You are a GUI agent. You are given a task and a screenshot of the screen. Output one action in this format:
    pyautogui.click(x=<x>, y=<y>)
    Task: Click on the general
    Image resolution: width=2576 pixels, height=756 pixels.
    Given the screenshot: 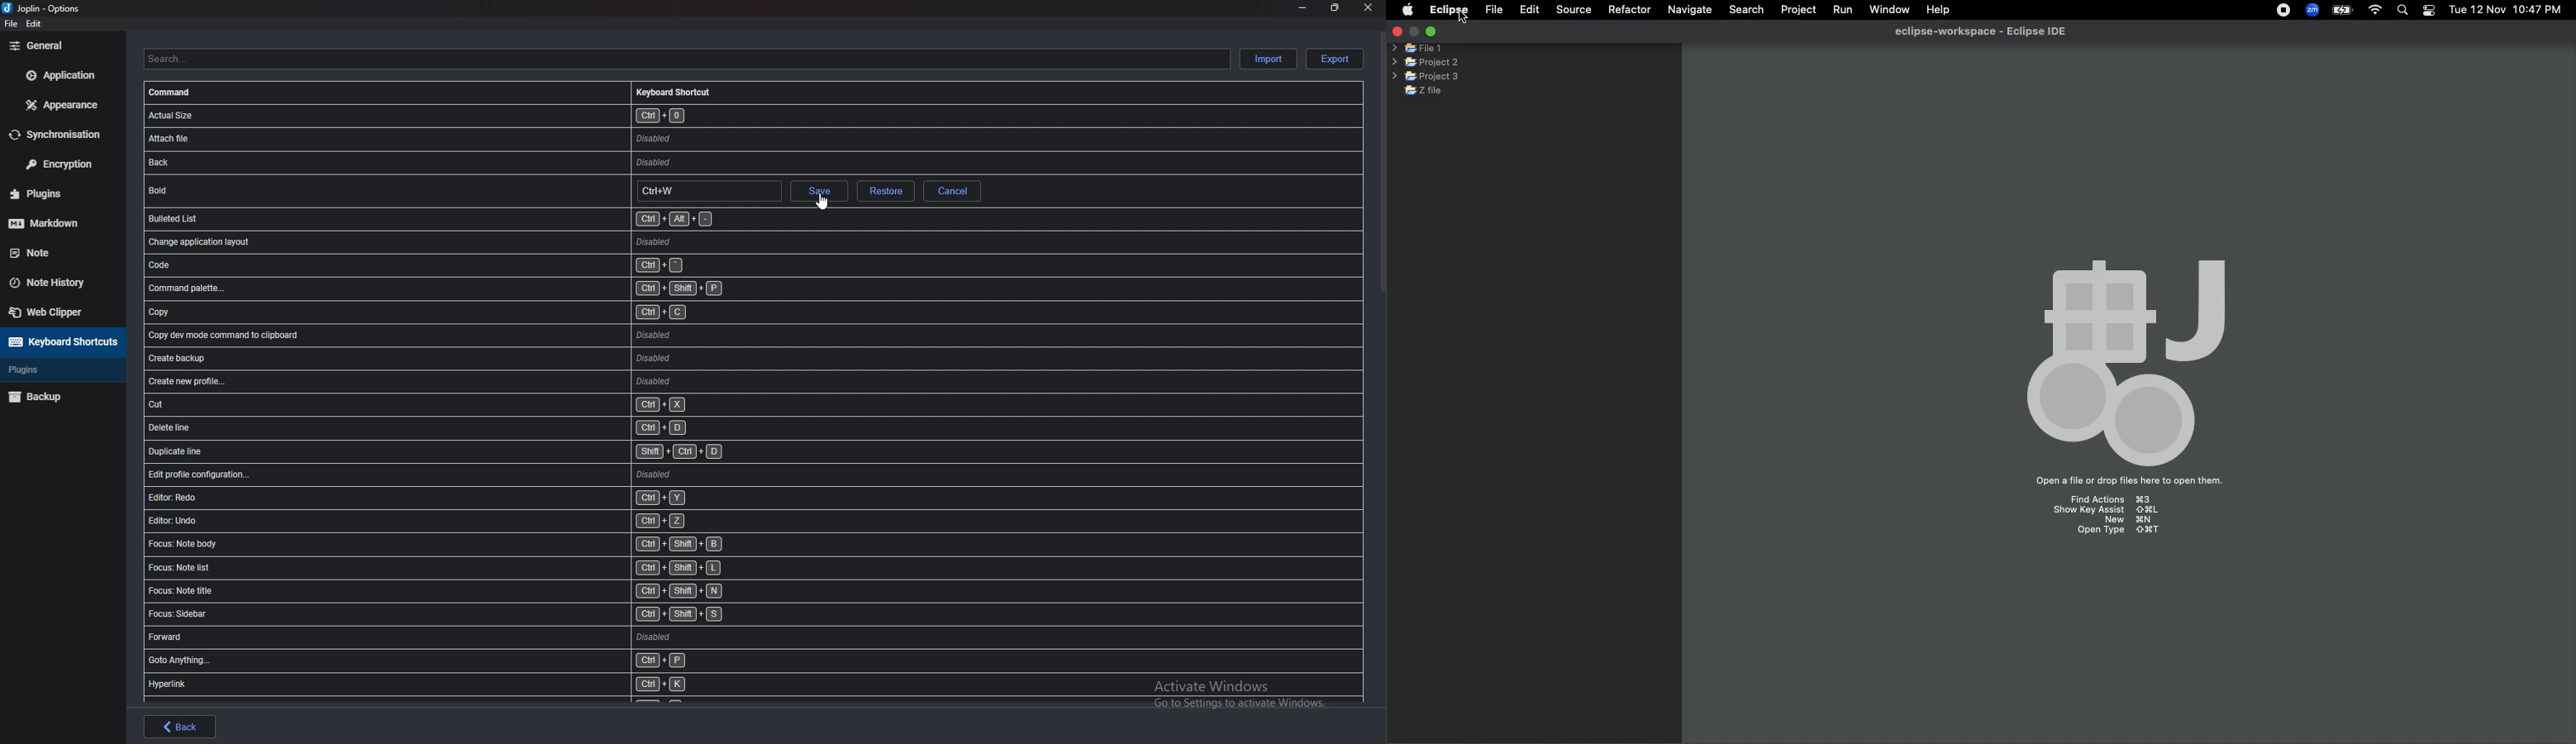 What is the action you would take?
    pyautogui.click(x=59, y=46)
    